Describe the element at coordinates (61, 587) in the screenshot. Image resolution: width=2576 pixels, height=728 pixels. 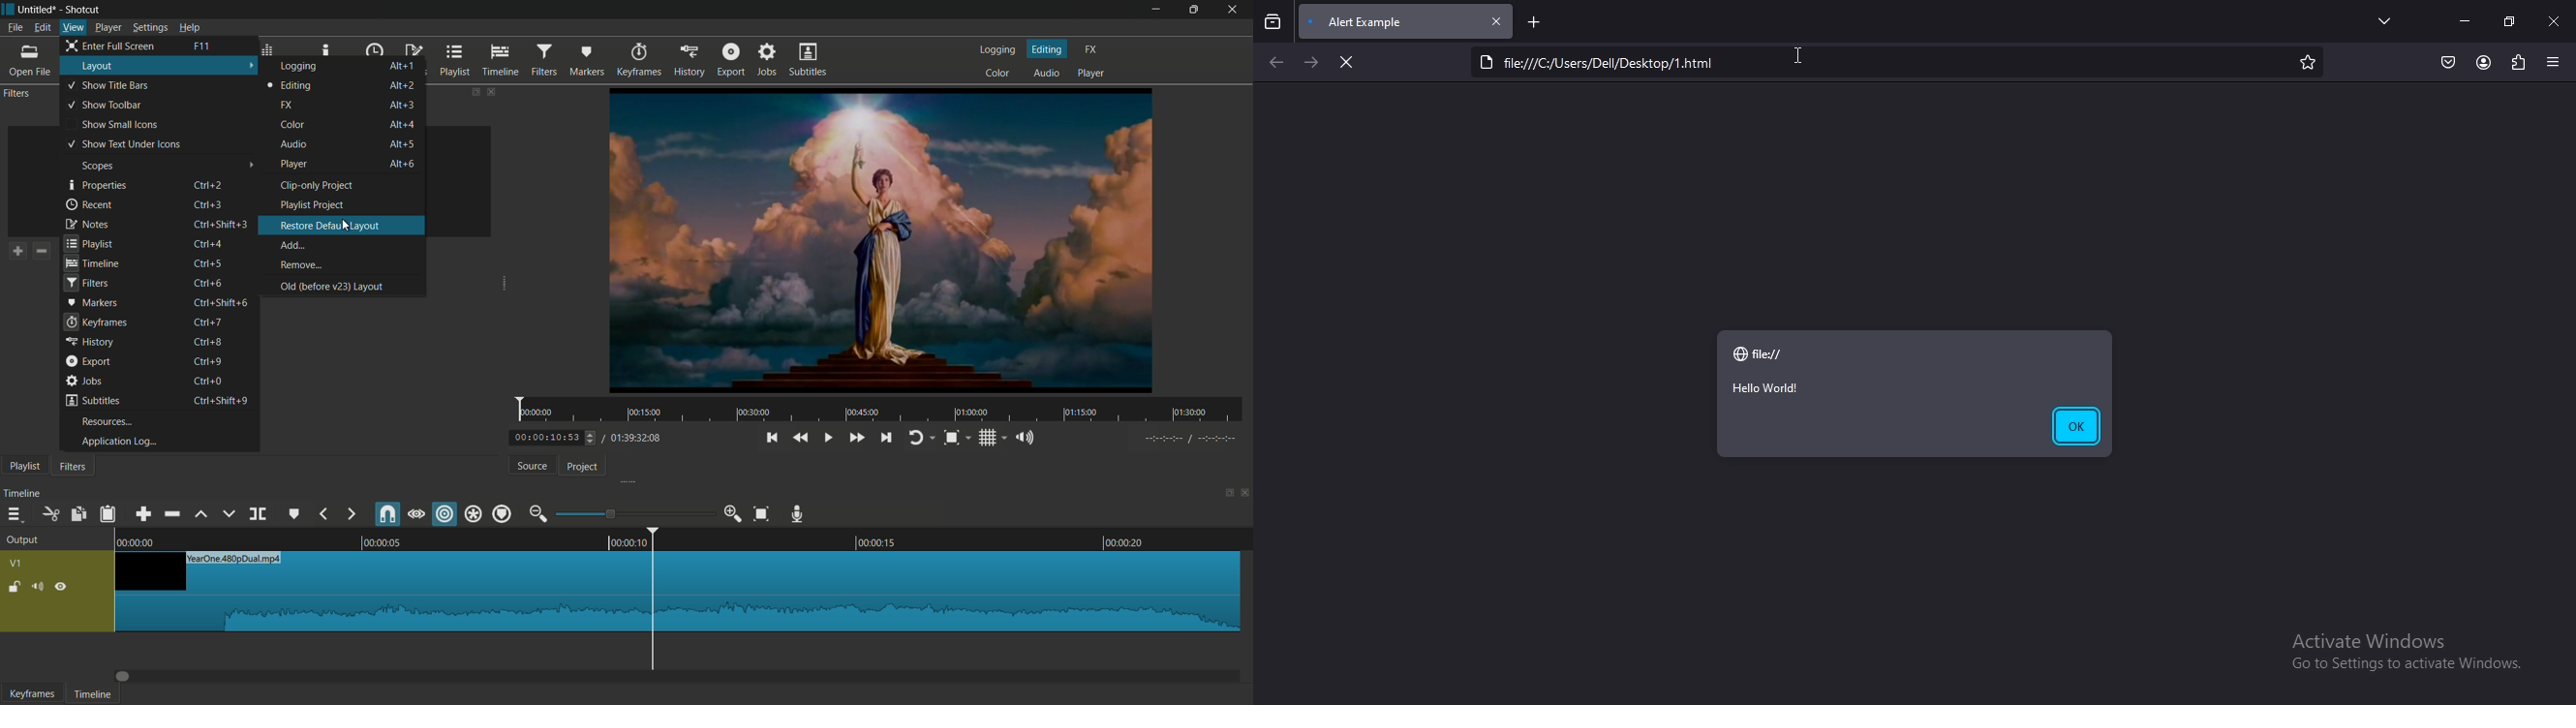
I see `hide` at that location.